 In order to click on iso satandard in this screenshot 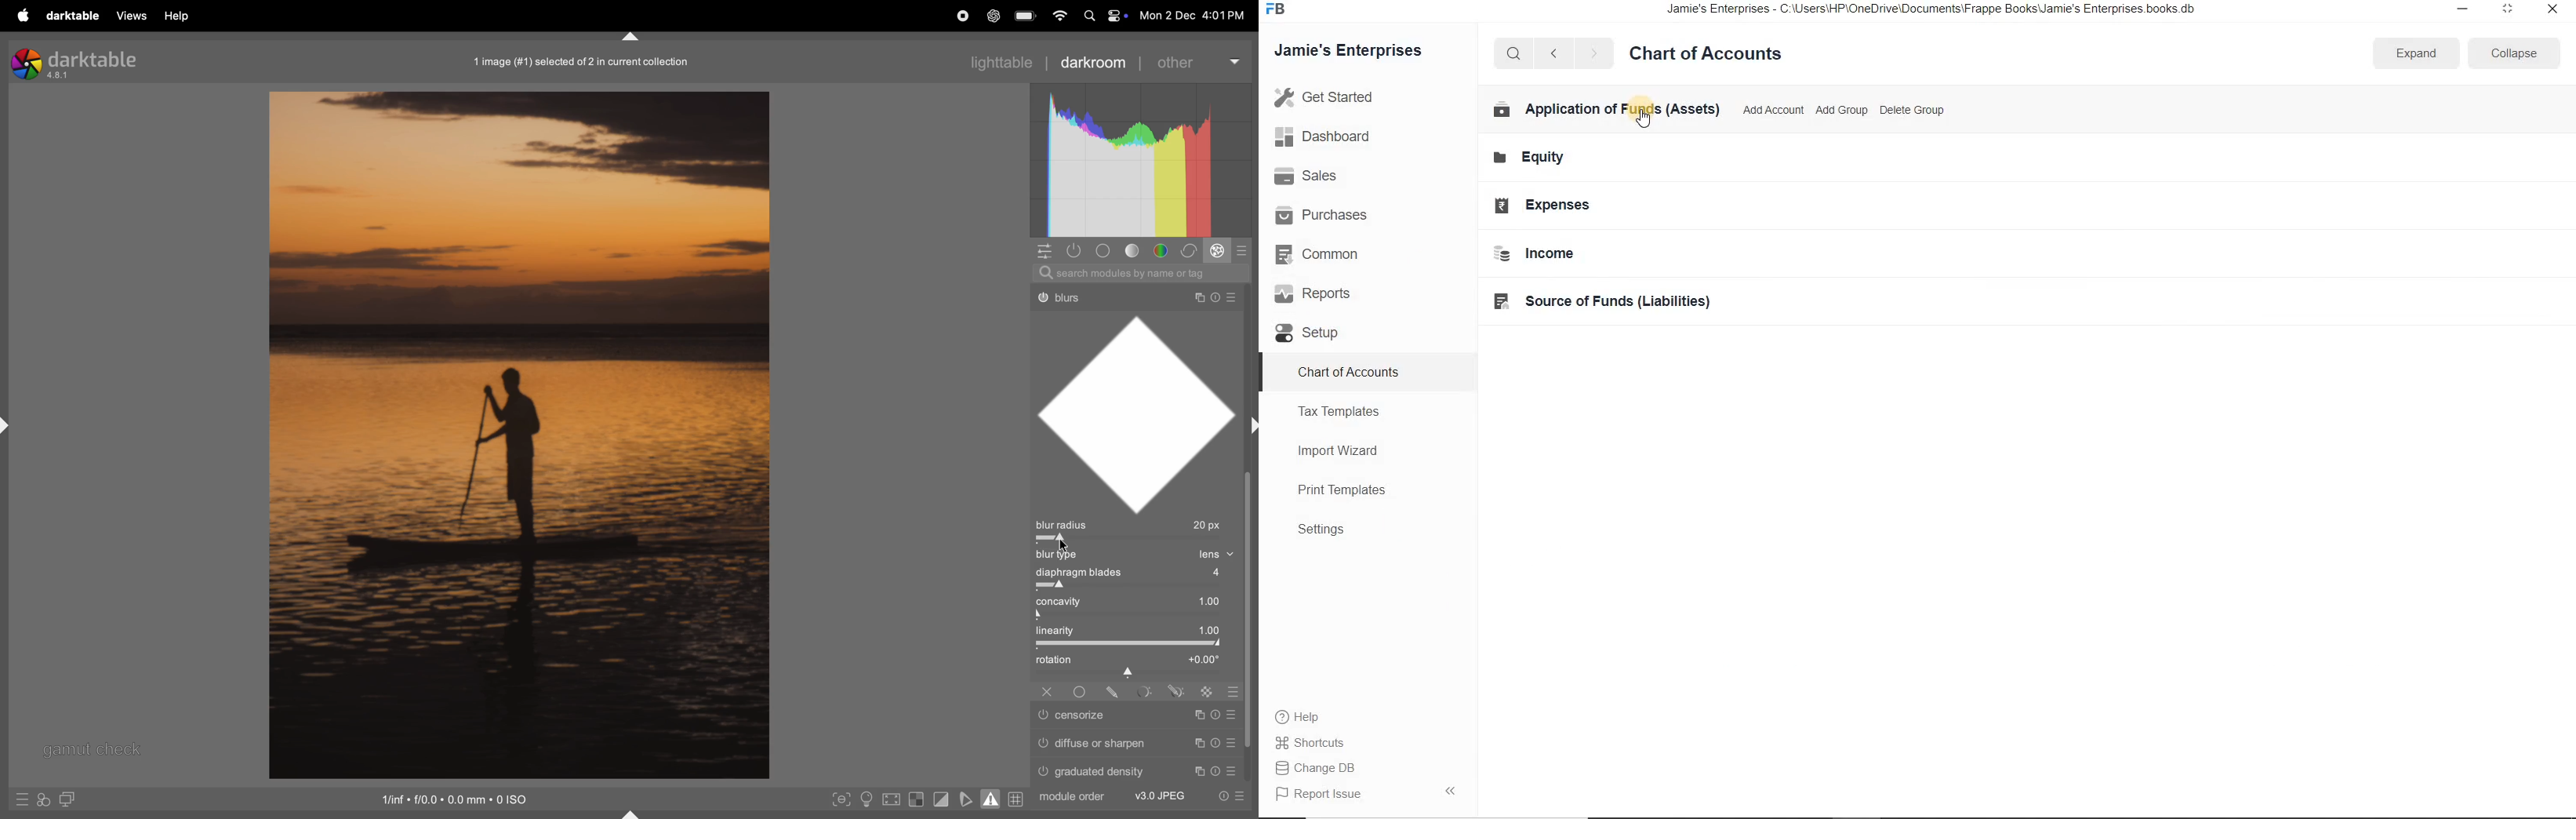, I will do `click(456, 798)`.